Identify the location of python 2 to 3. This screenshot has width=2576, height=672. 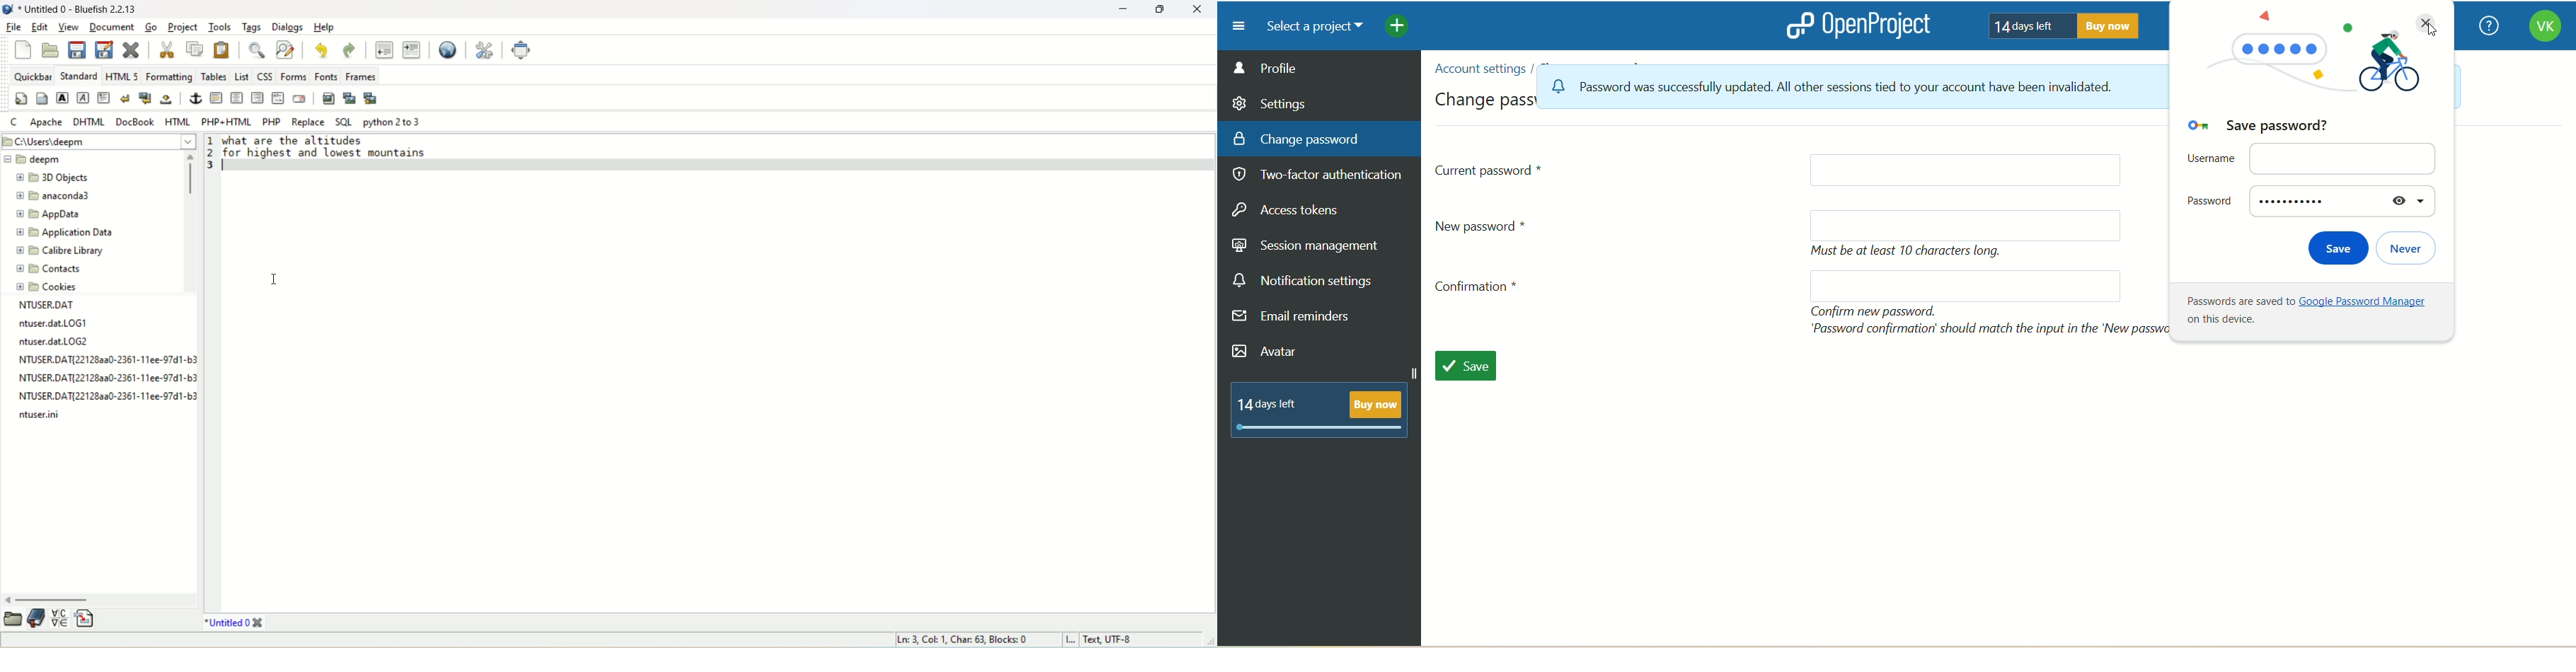
(393, 123).